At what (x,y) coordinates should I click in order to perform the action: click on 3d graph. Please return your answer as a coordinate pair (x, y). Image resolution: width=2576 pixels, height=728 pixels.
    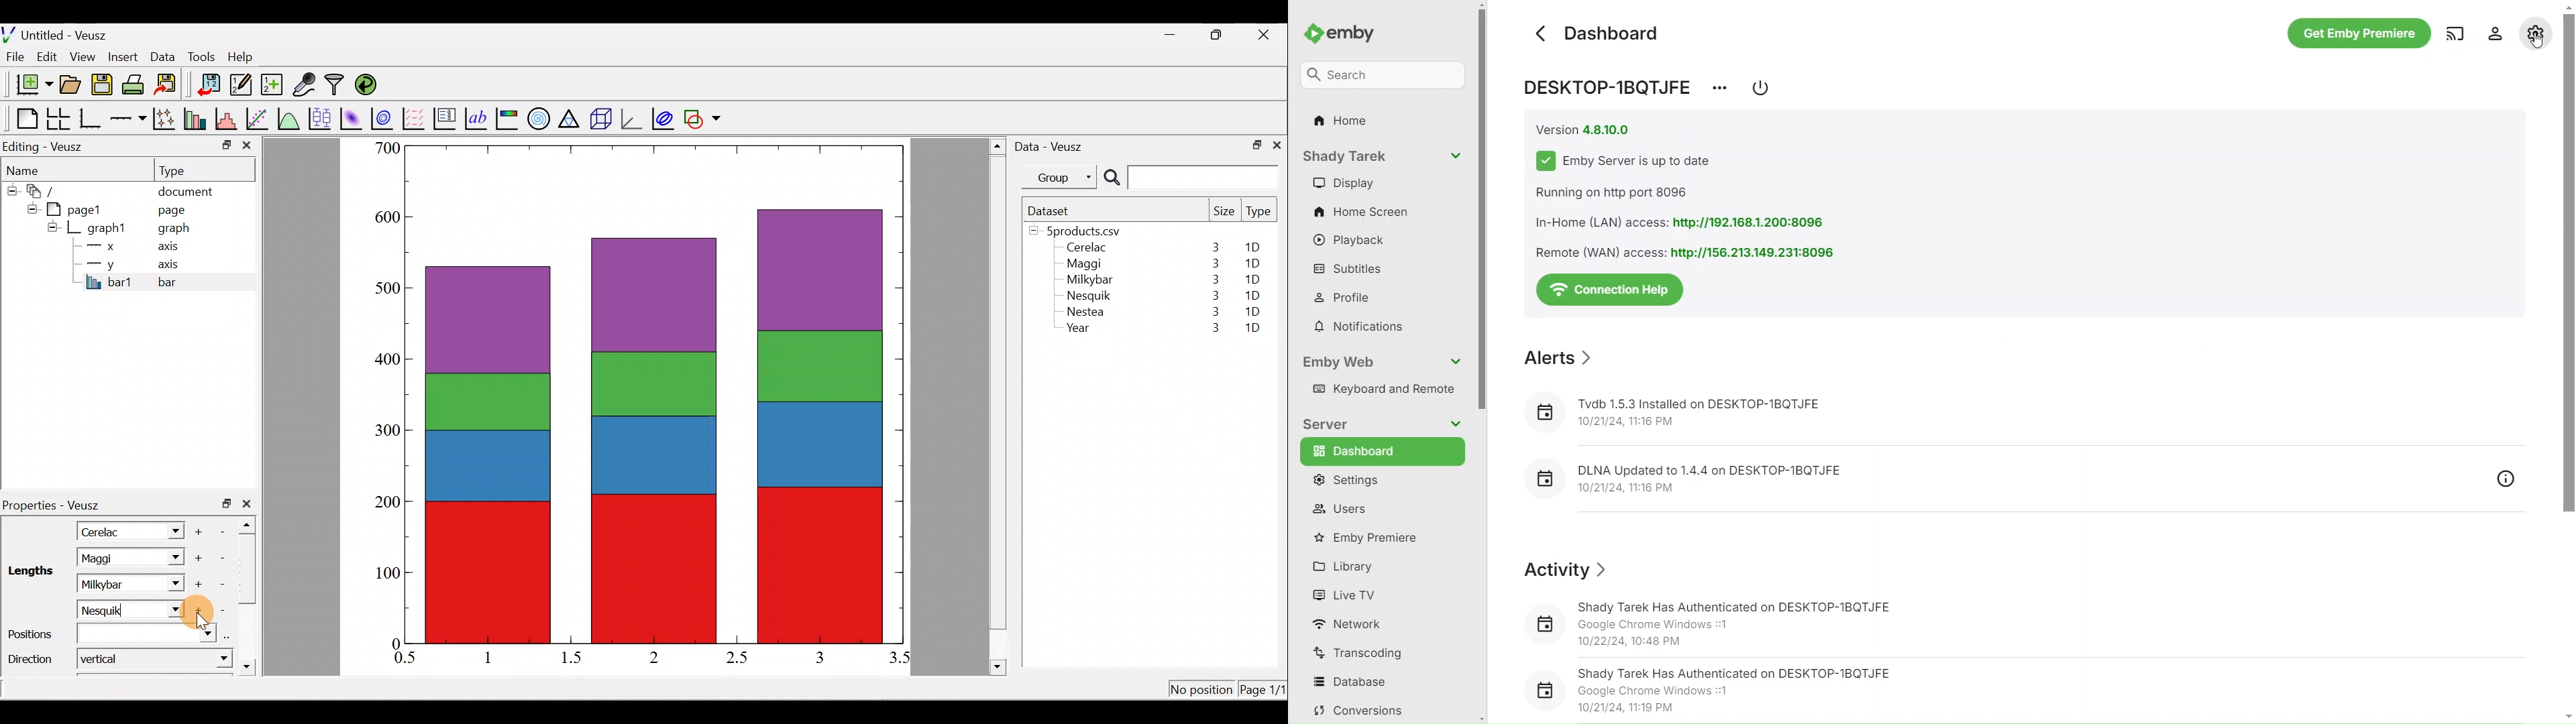
    Looking at the image, I should click on (631, 117).